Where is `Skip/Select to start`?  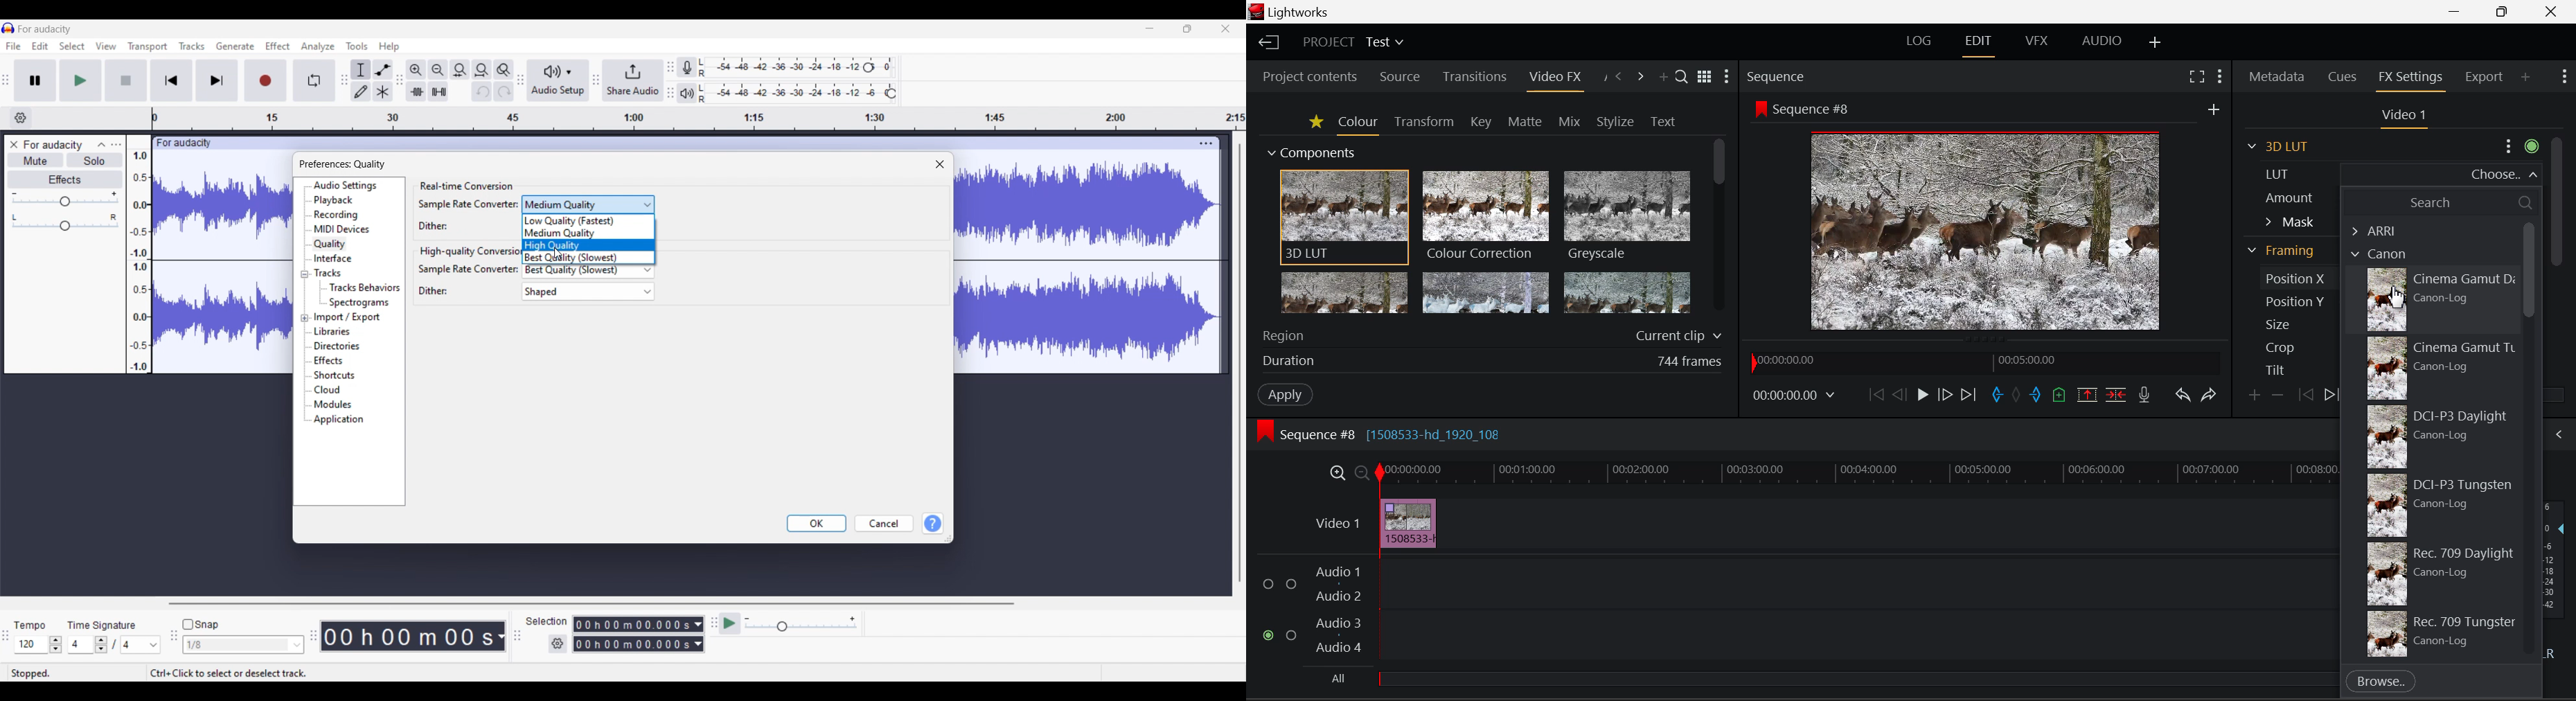 Skip/Select to start is located at coordinates (171, 80).